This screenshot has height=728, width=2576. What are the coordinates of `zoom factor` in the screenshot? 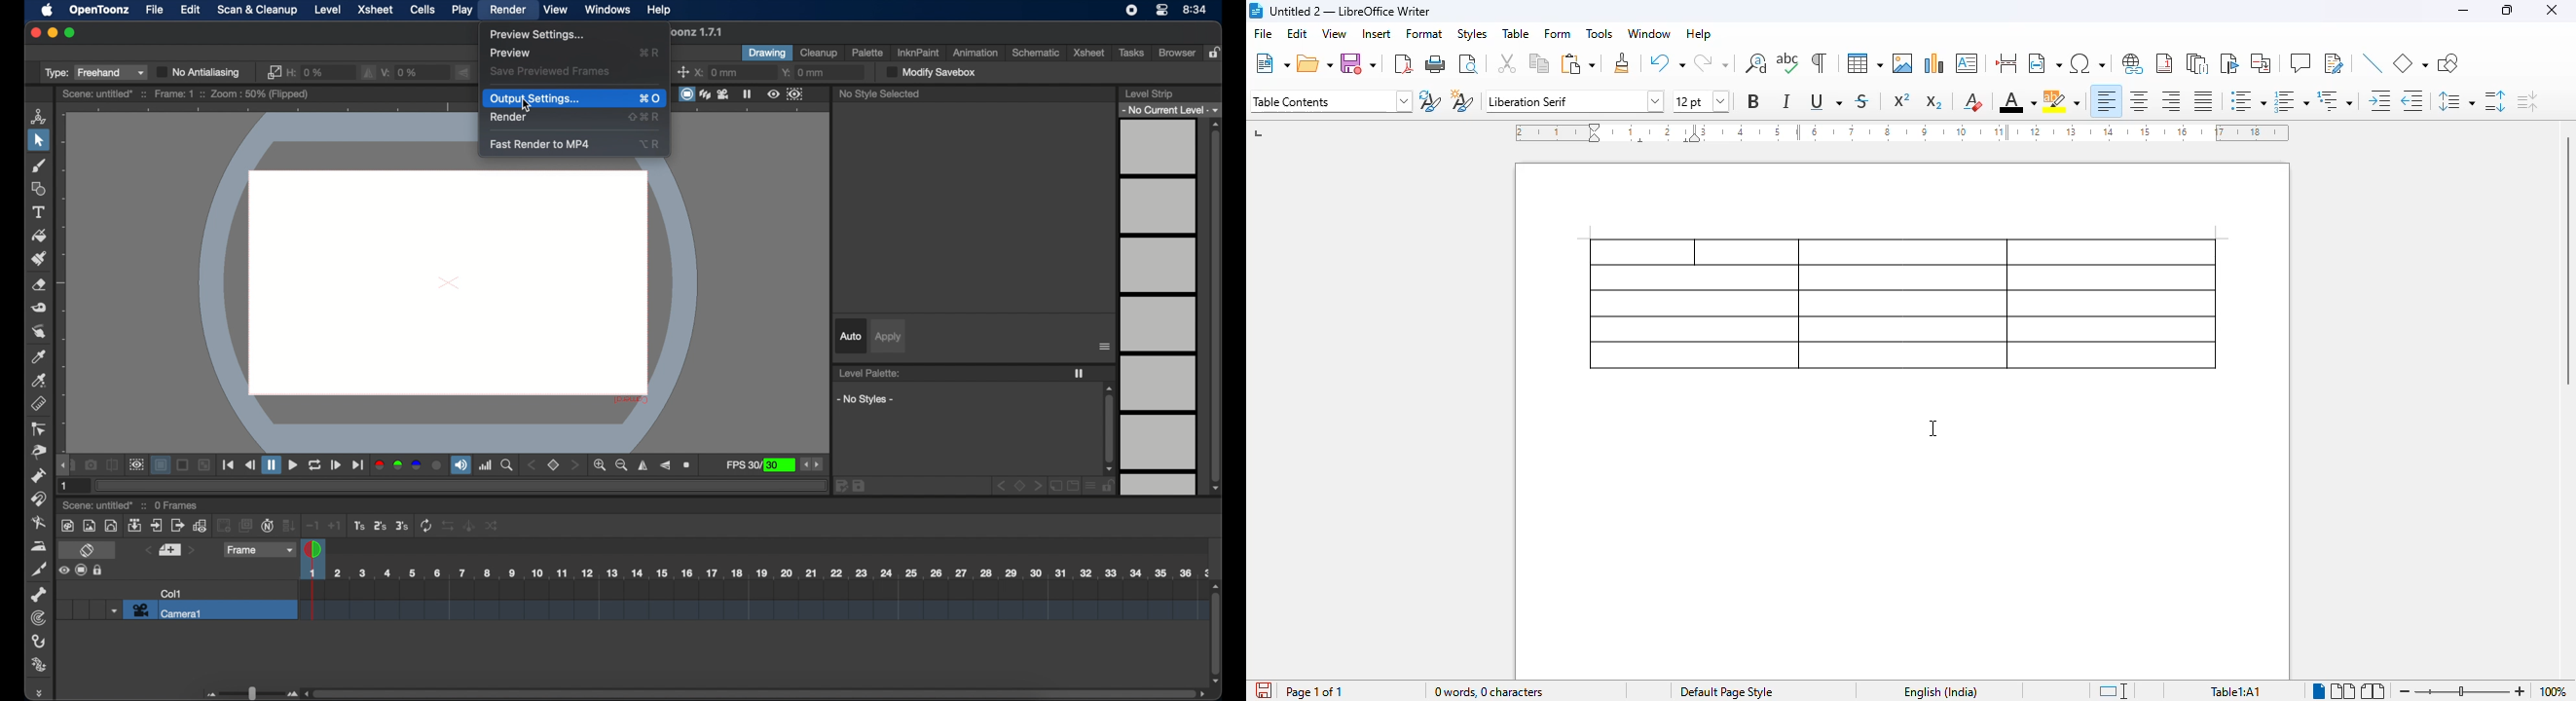 It's located at (2552, 691).